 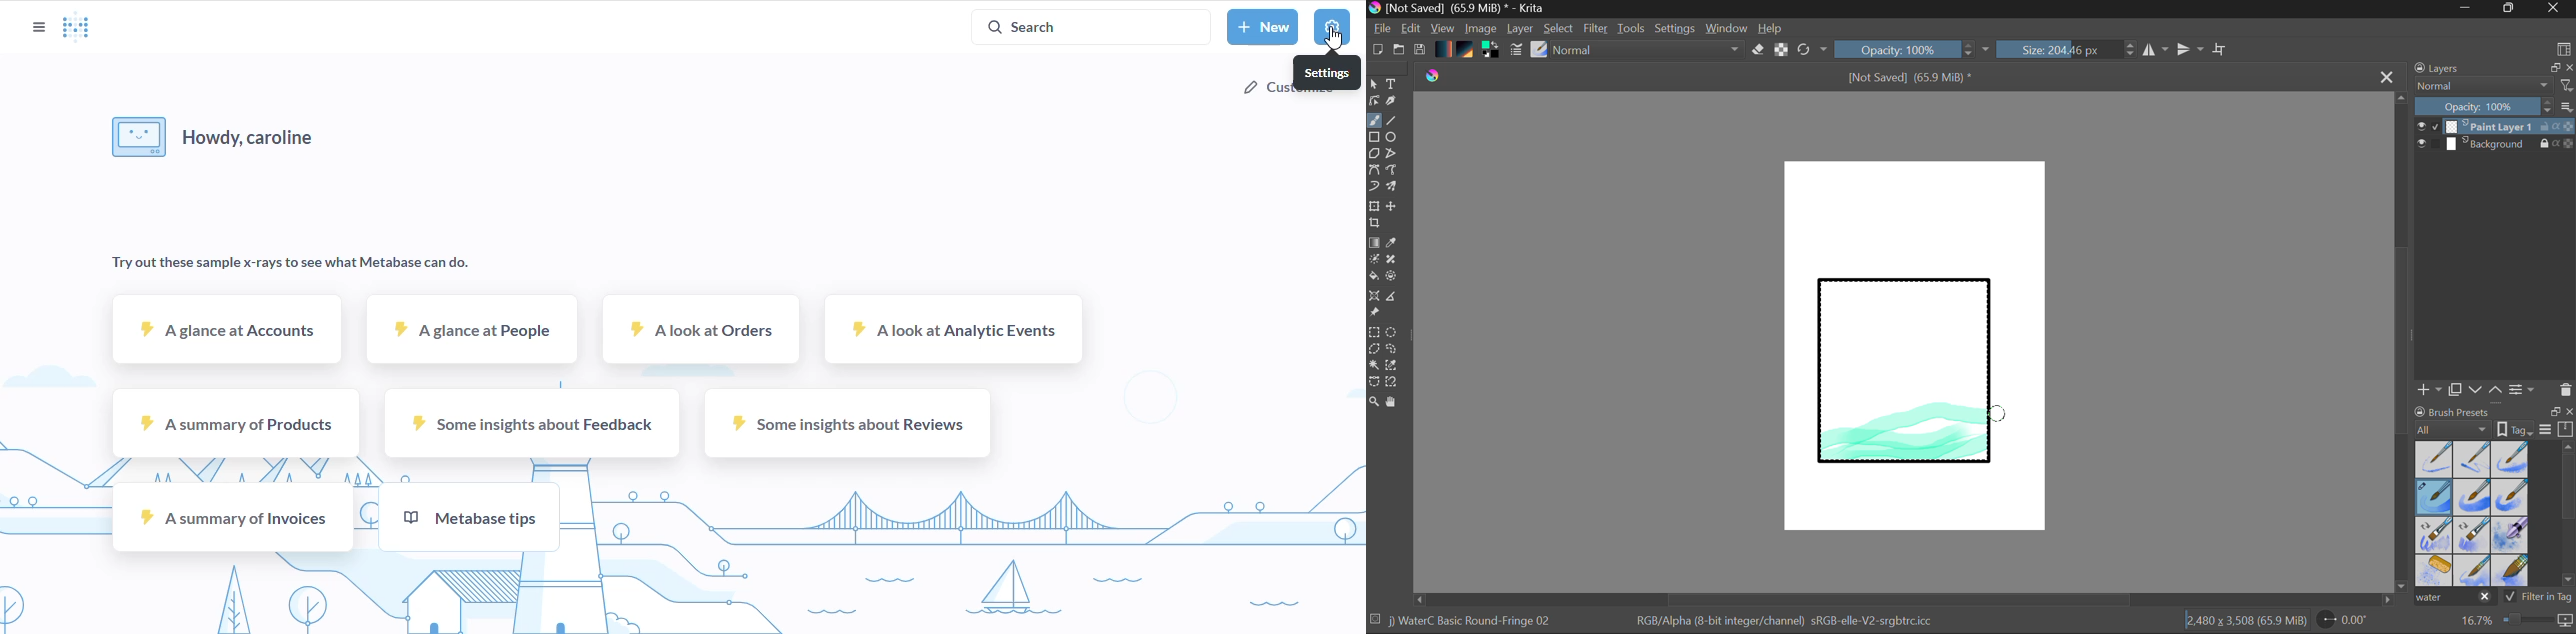 I want to click on Water C - Special Splats, so click(x=2435, y=570).